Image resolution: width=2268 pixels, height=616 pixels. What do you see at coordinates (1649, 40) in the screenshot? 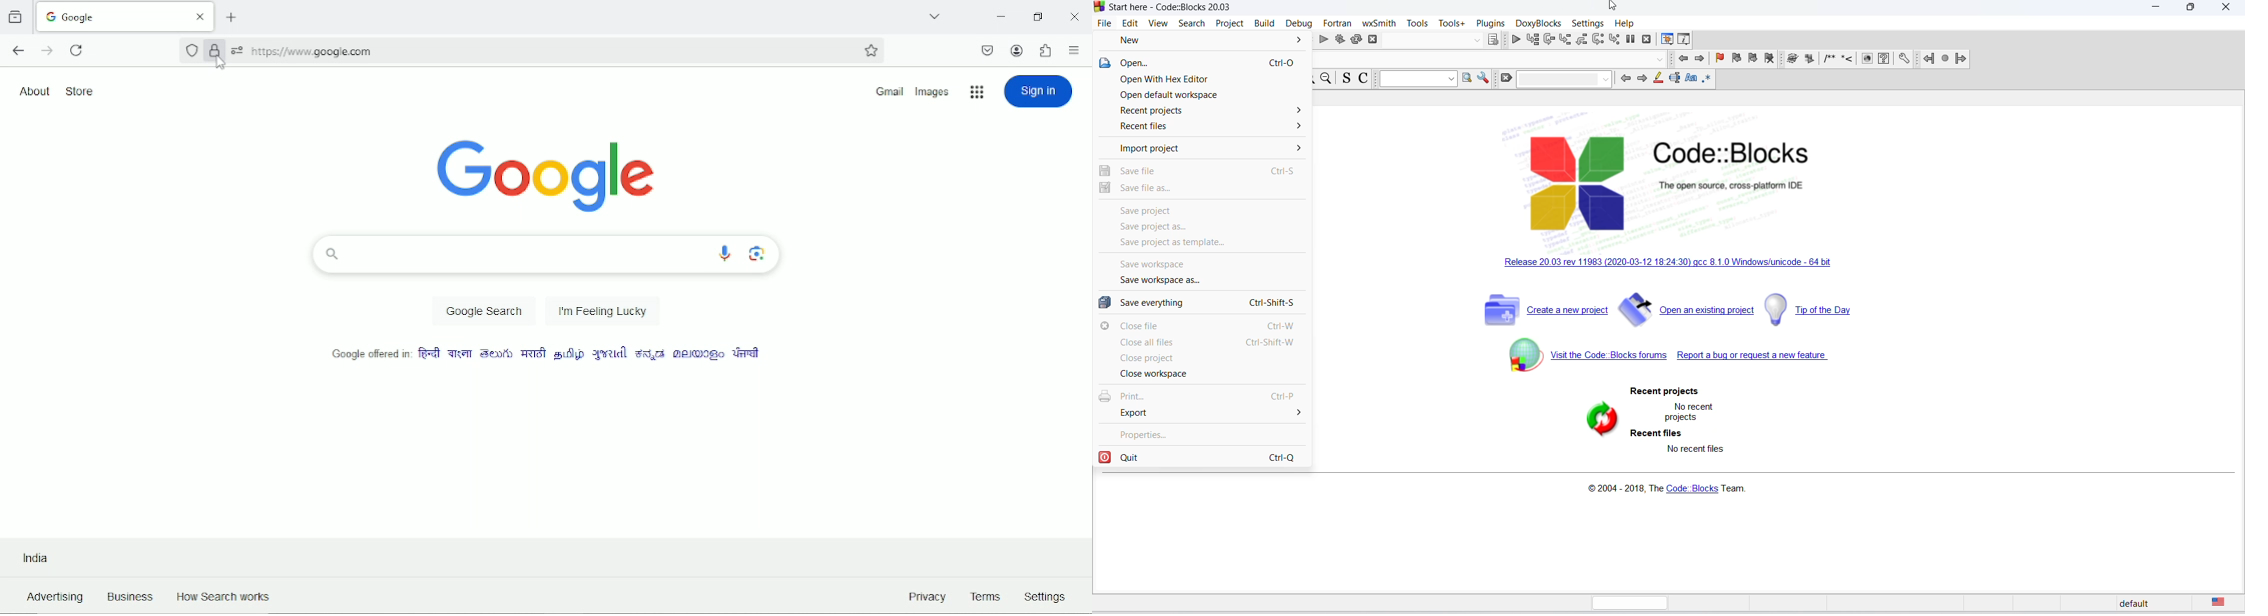
I see `stop debugging` at bounding box center [1649, 40].